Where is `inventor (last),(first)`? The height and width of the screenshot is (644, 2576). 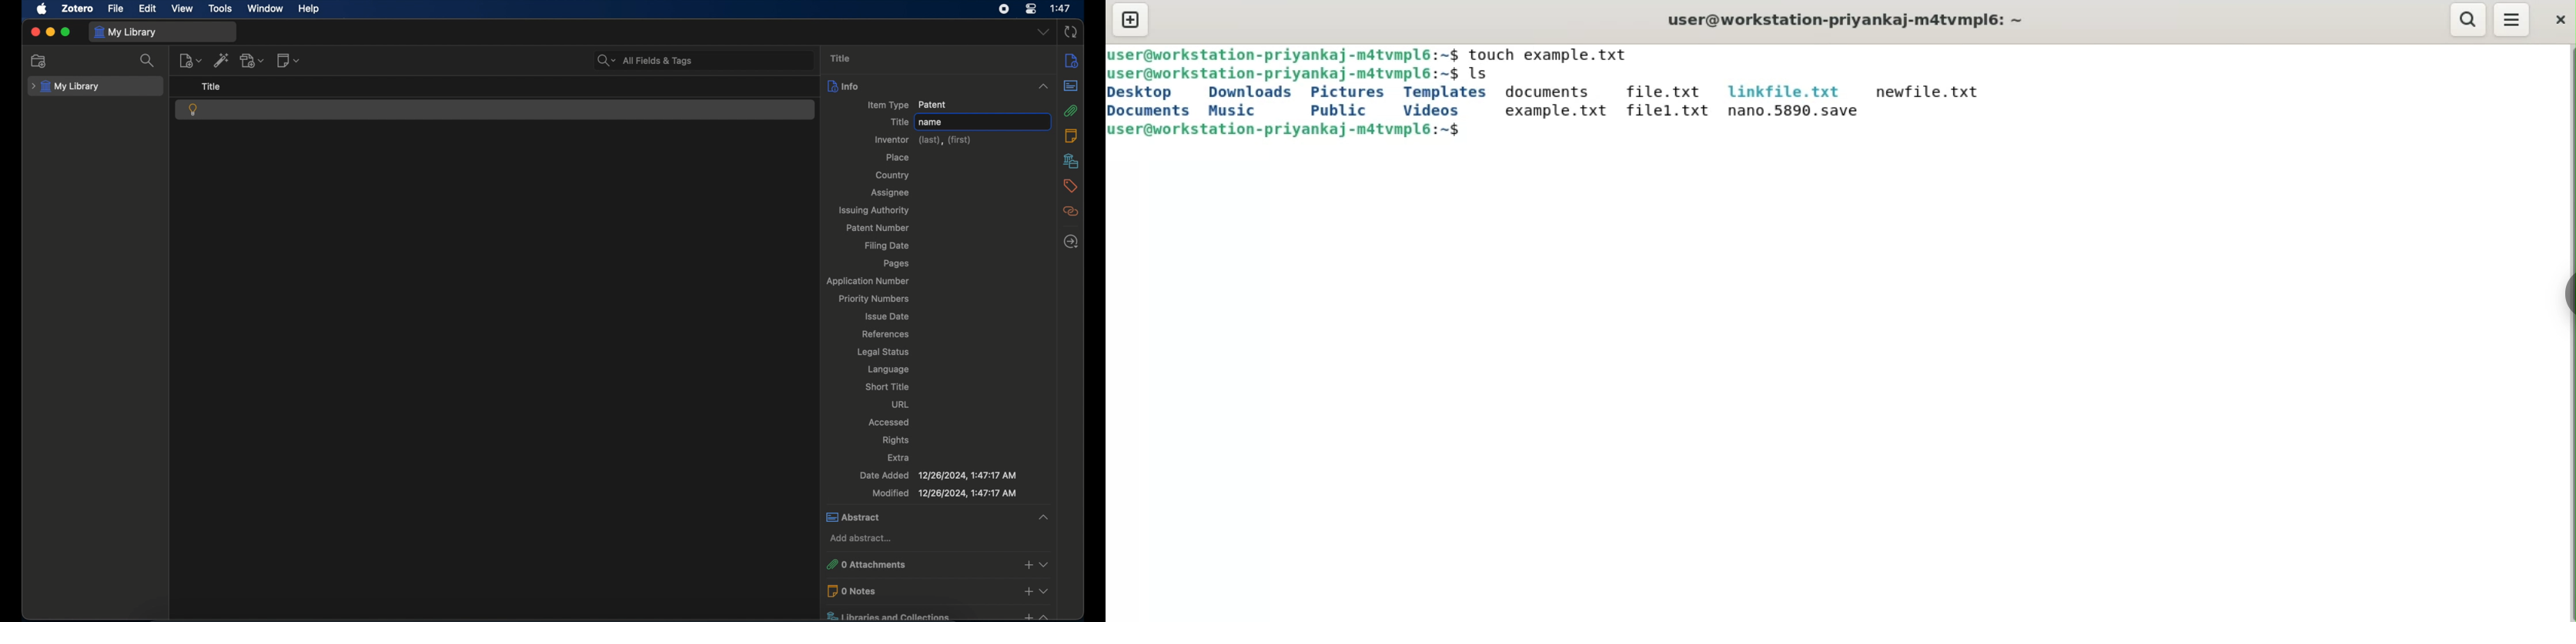
inventor (last),(first) is located at coordinates (923, 140).